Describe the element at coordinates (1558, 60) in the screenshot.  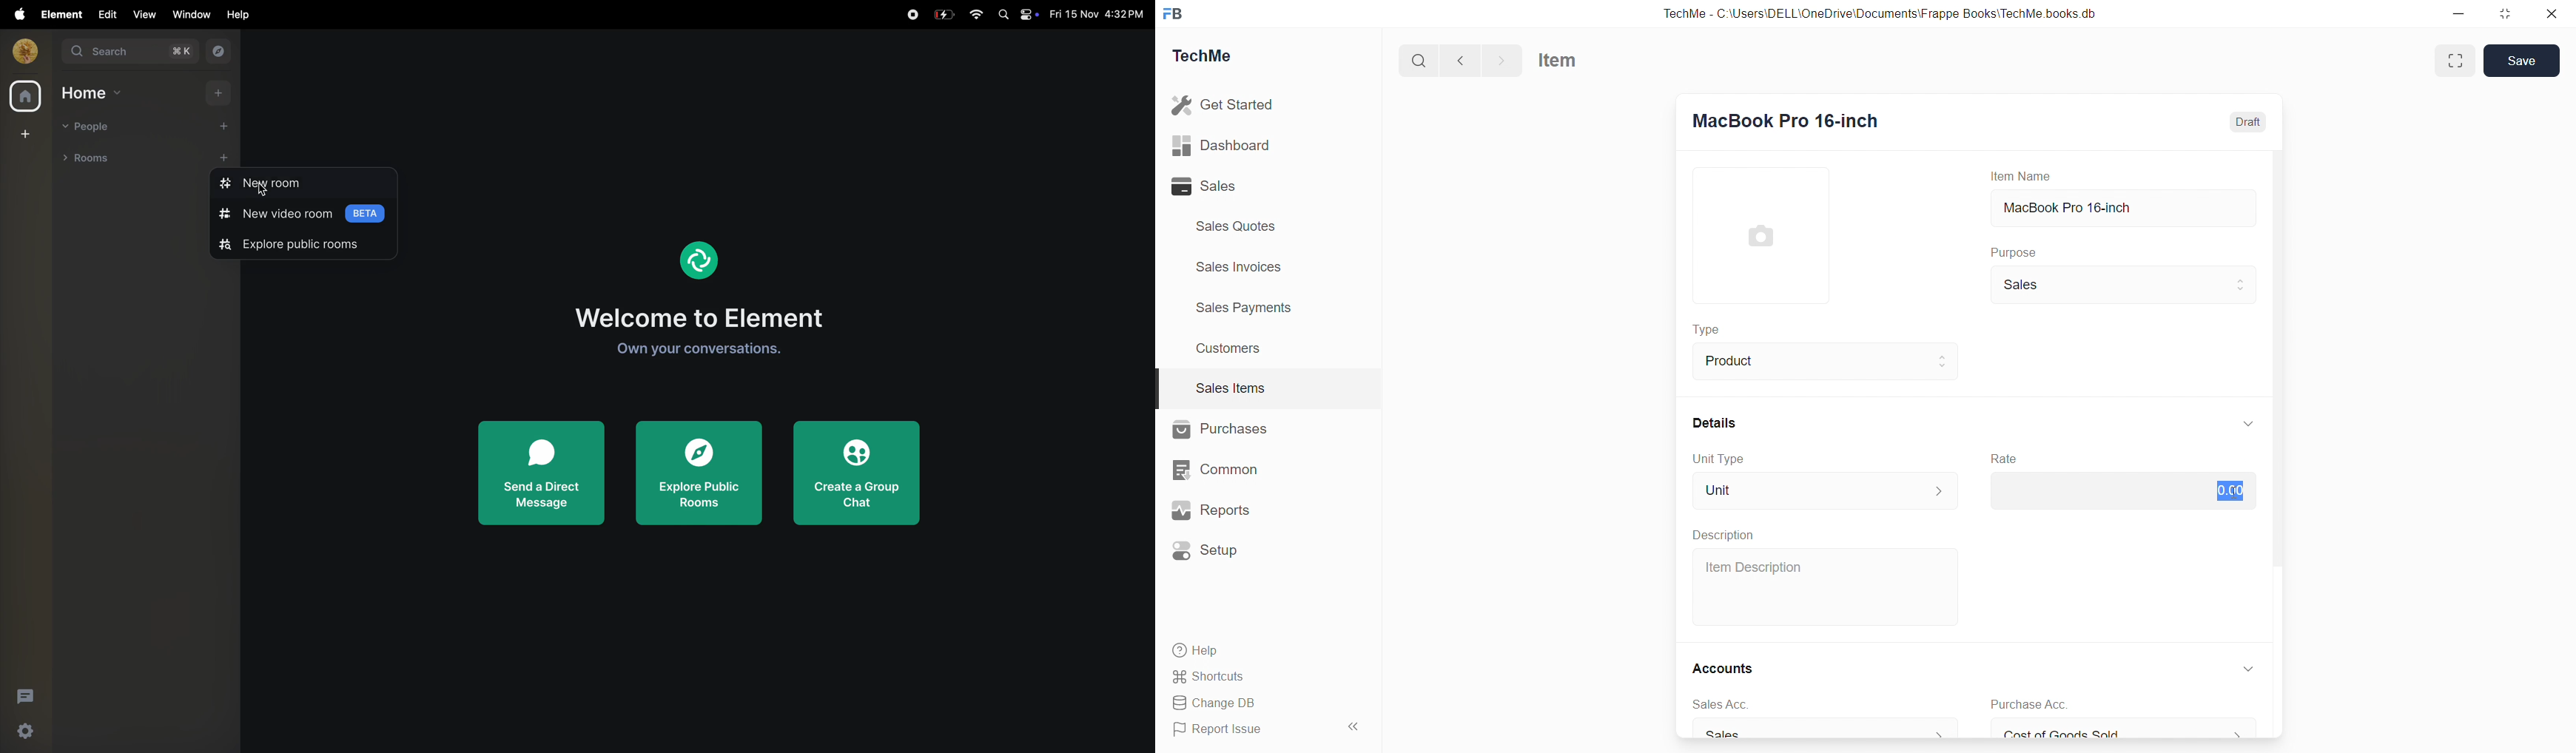
I see `Item` at that location.